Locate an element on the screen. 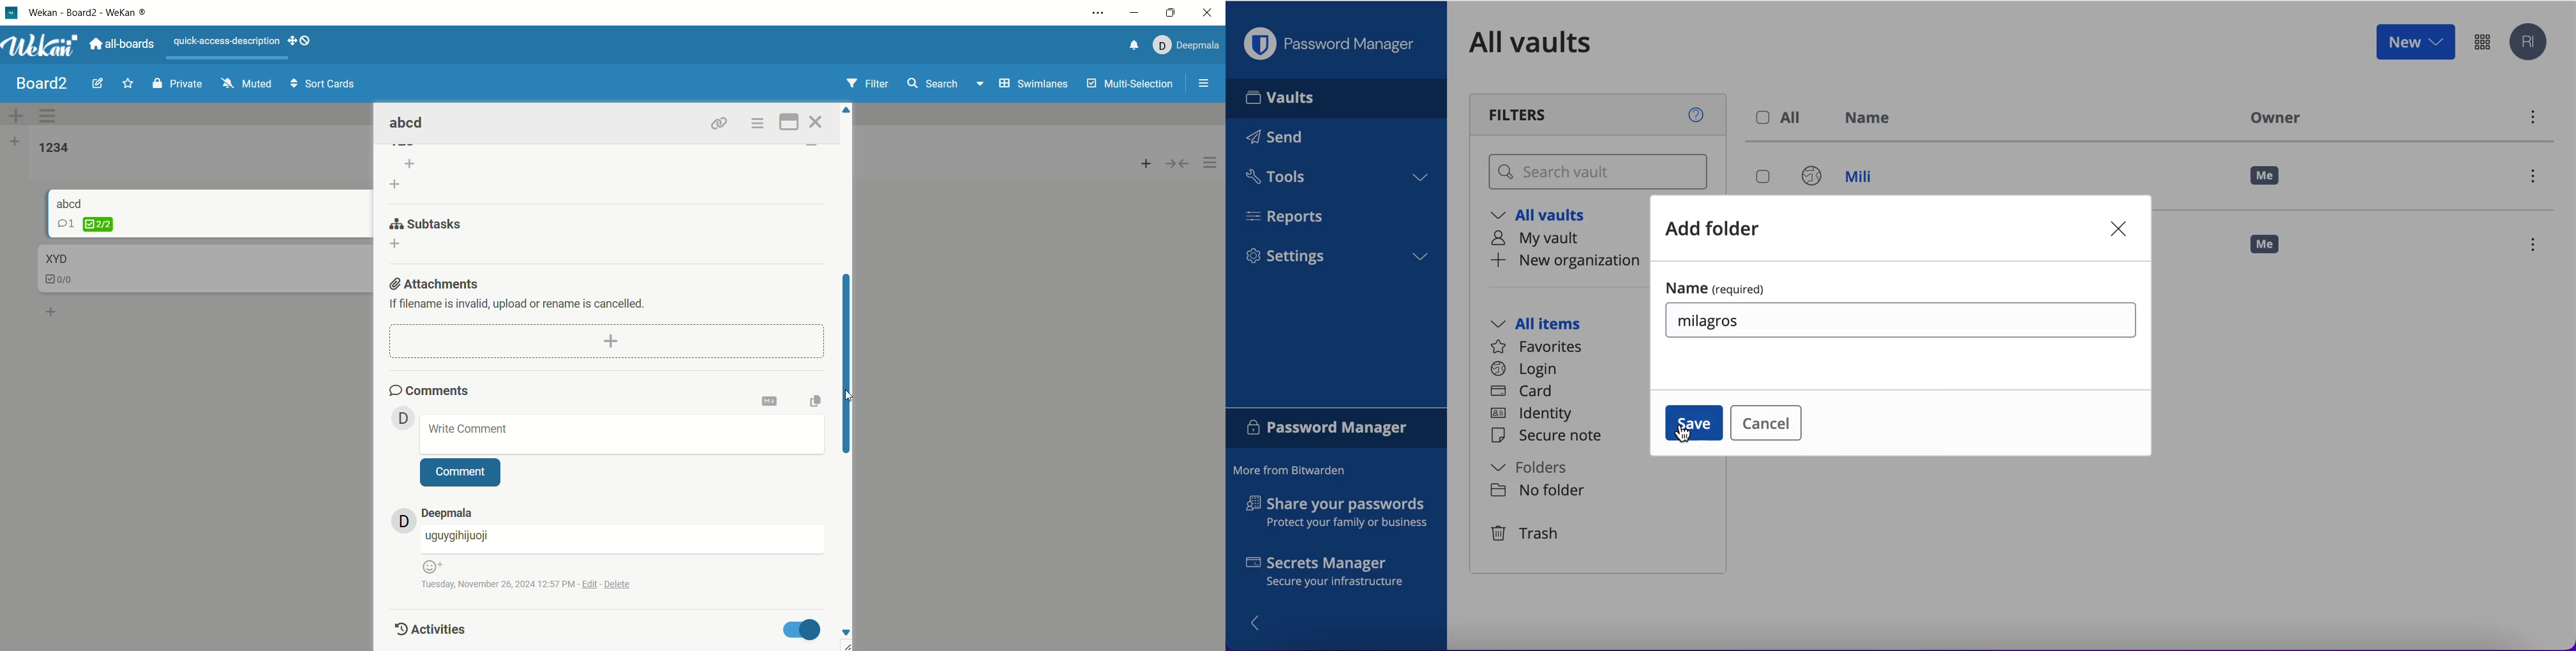  text is located at coordinates (525, 304).